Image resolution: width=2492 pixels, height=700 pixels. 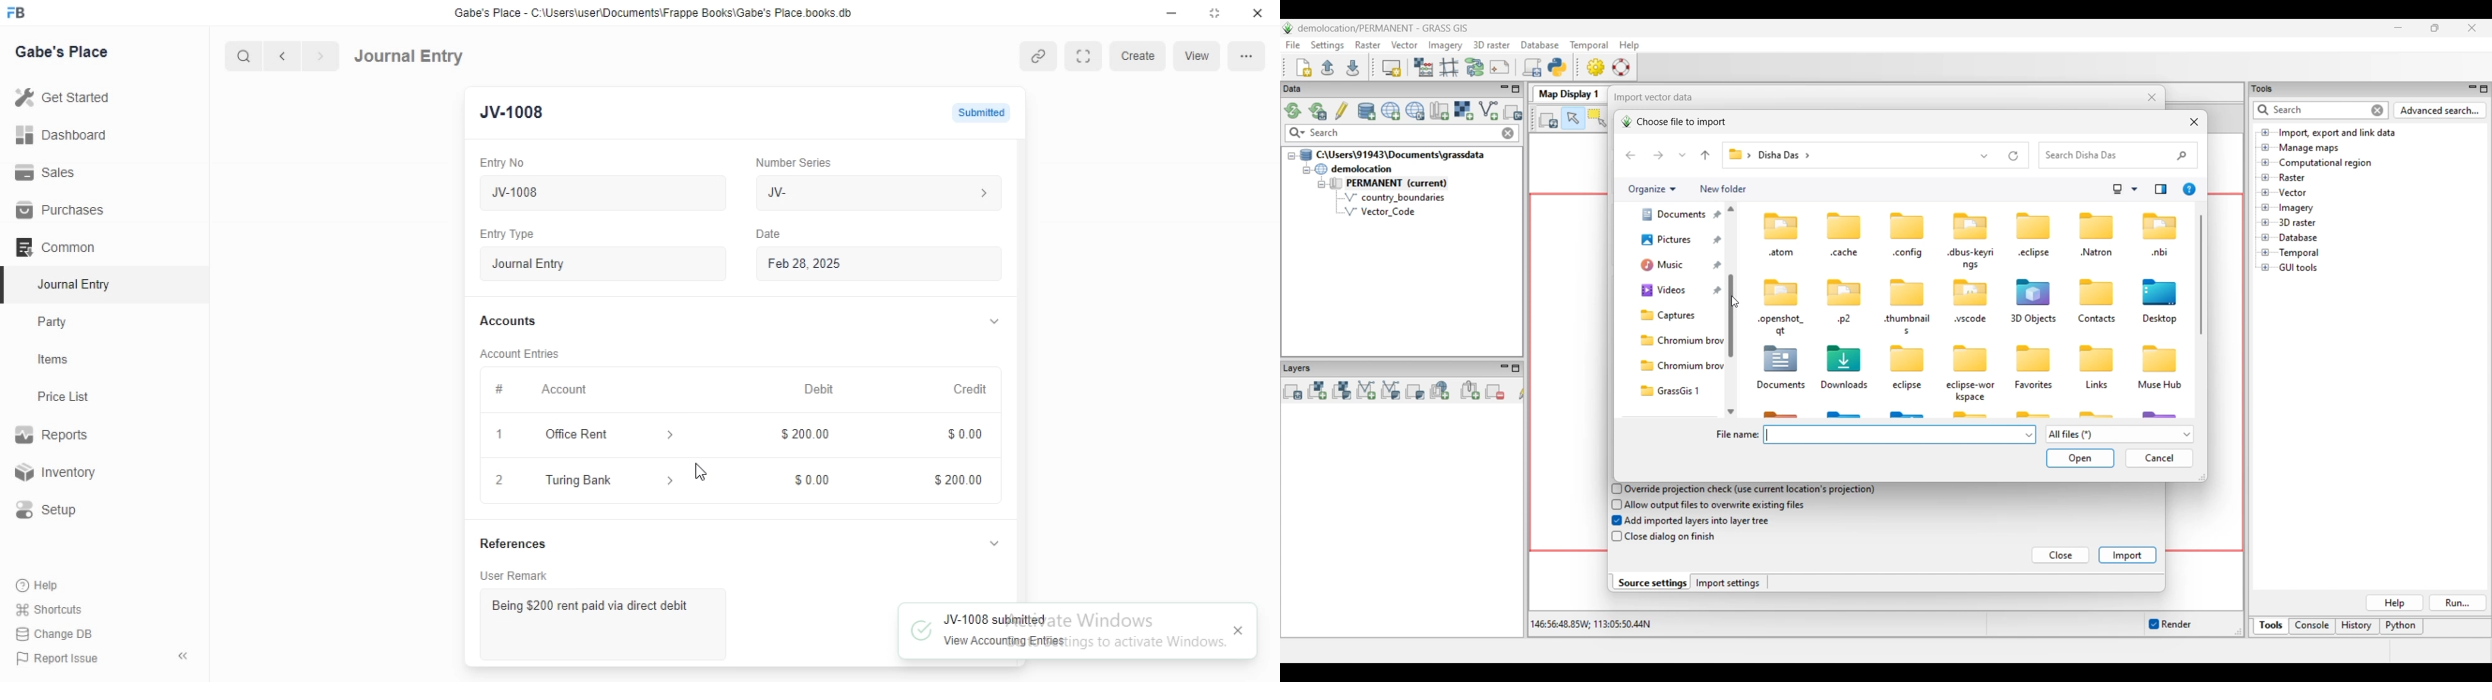 What do you see at coordinates (505, 162) in the screenshot?
I see `Entry No` at bounding box center [505, 162].